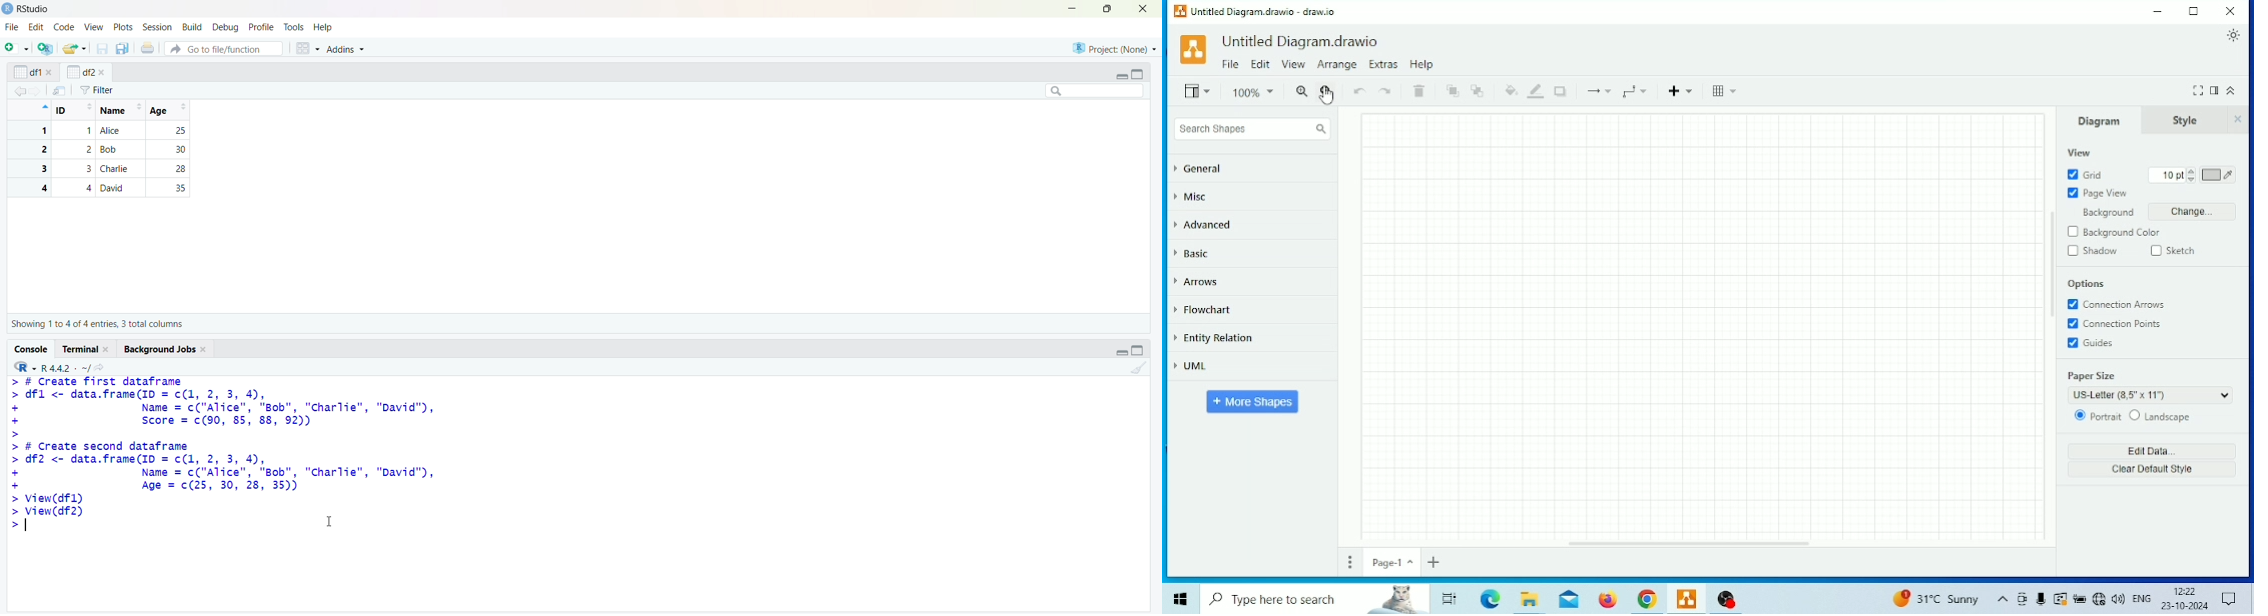  Describe the element at coordinates (261, 27) in the screenshot. I see `profile` at that location.